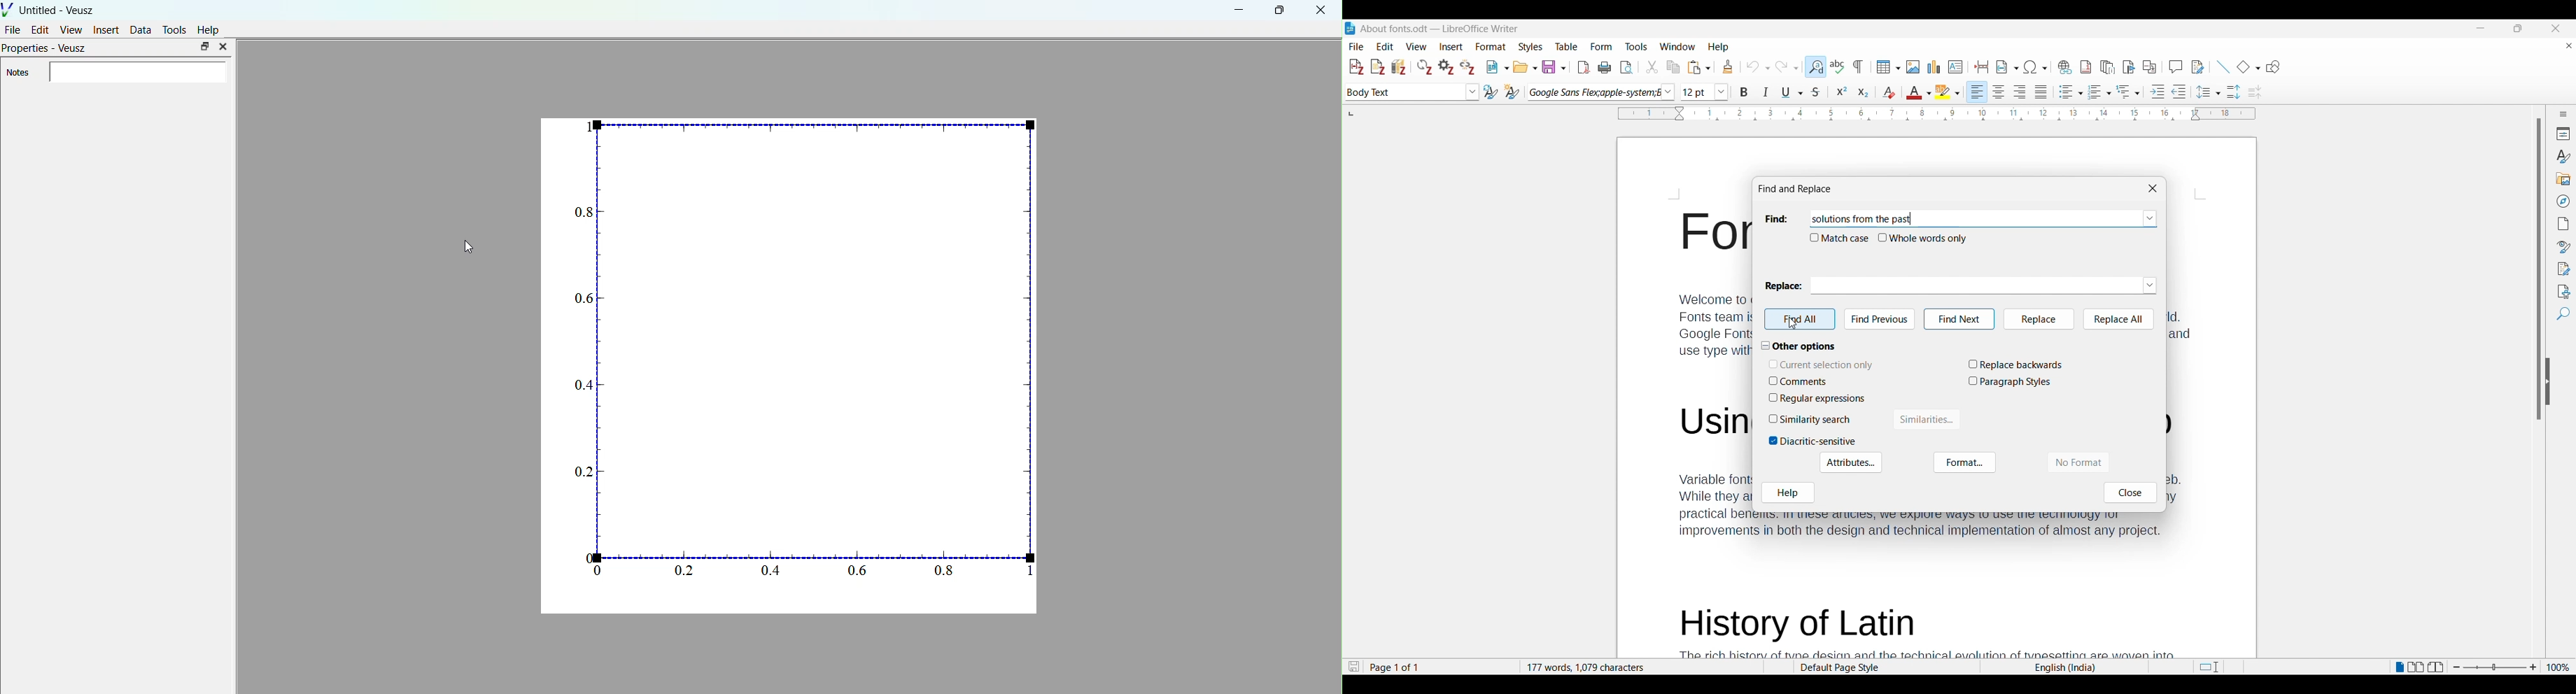 This screenshot has height=700, width=2576. I want to click on Toggle unordered list options, so click(2071, 92).